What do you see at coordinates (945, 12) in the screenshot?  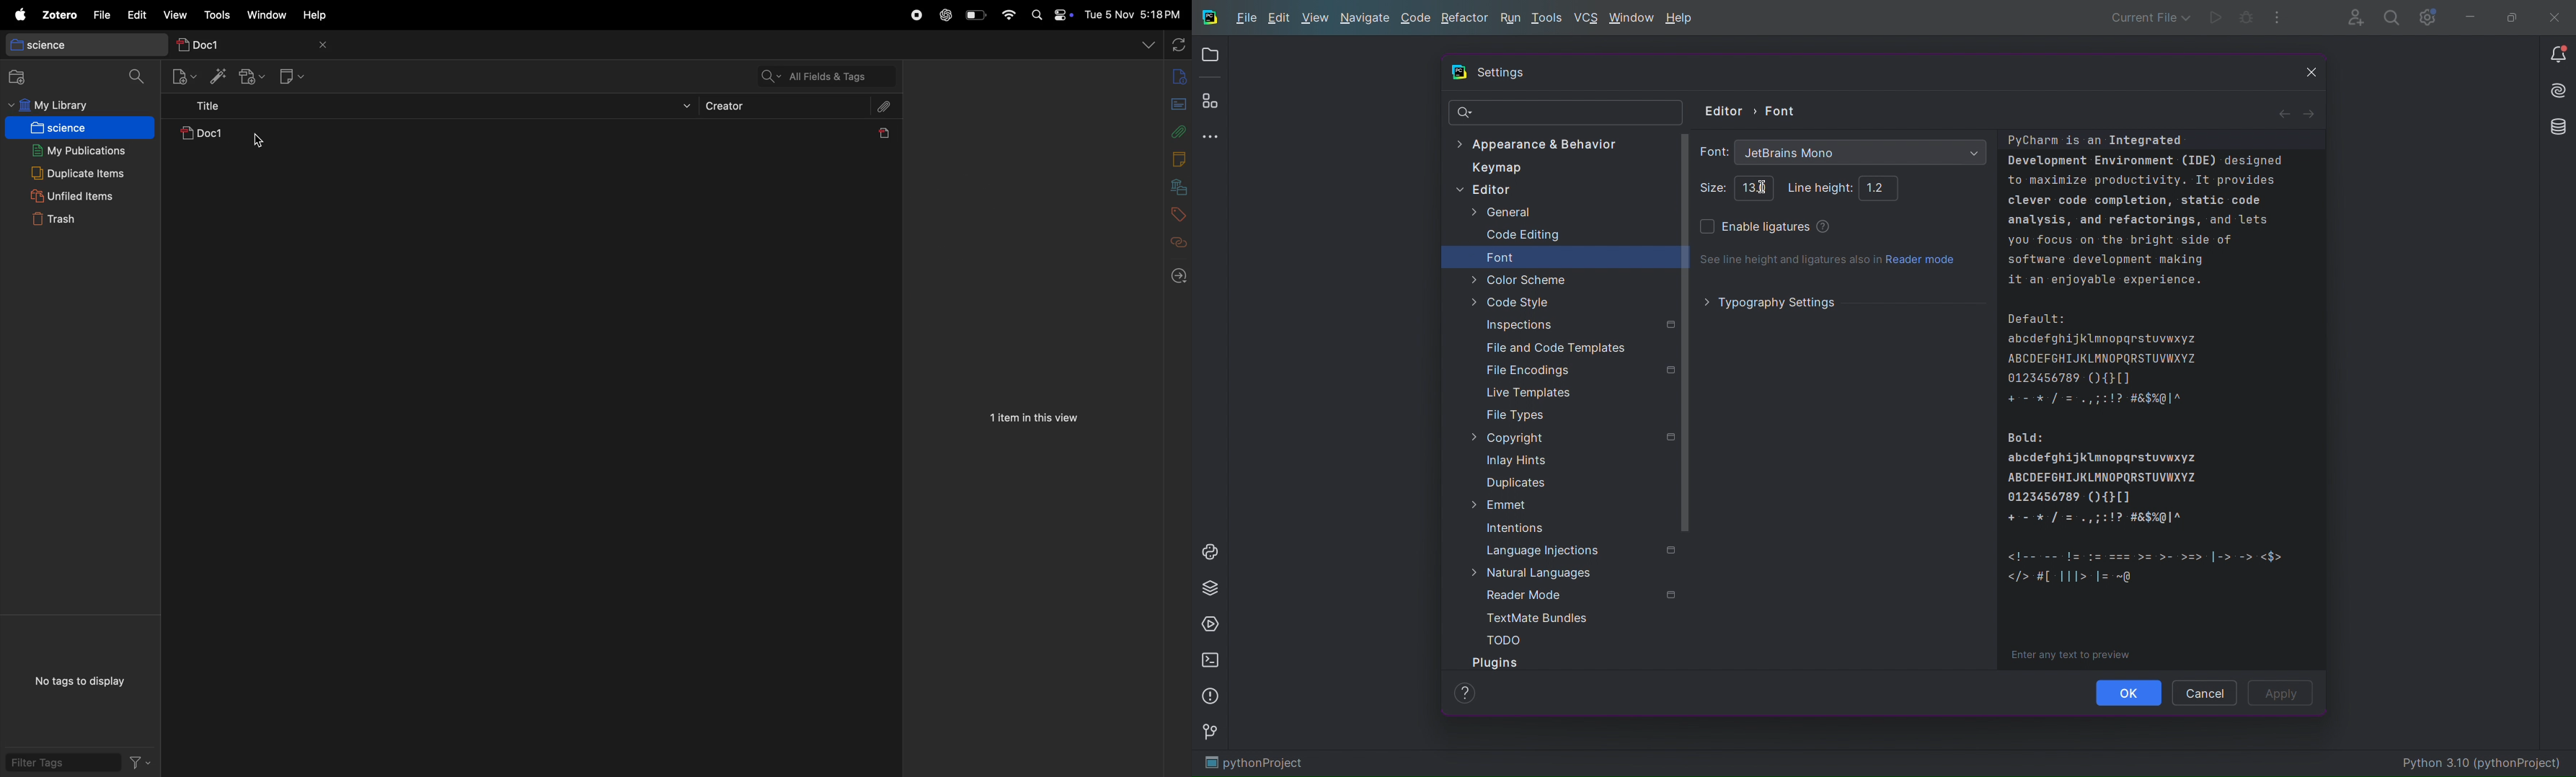 I see `chatgpt` at bounding box center [945, 12].